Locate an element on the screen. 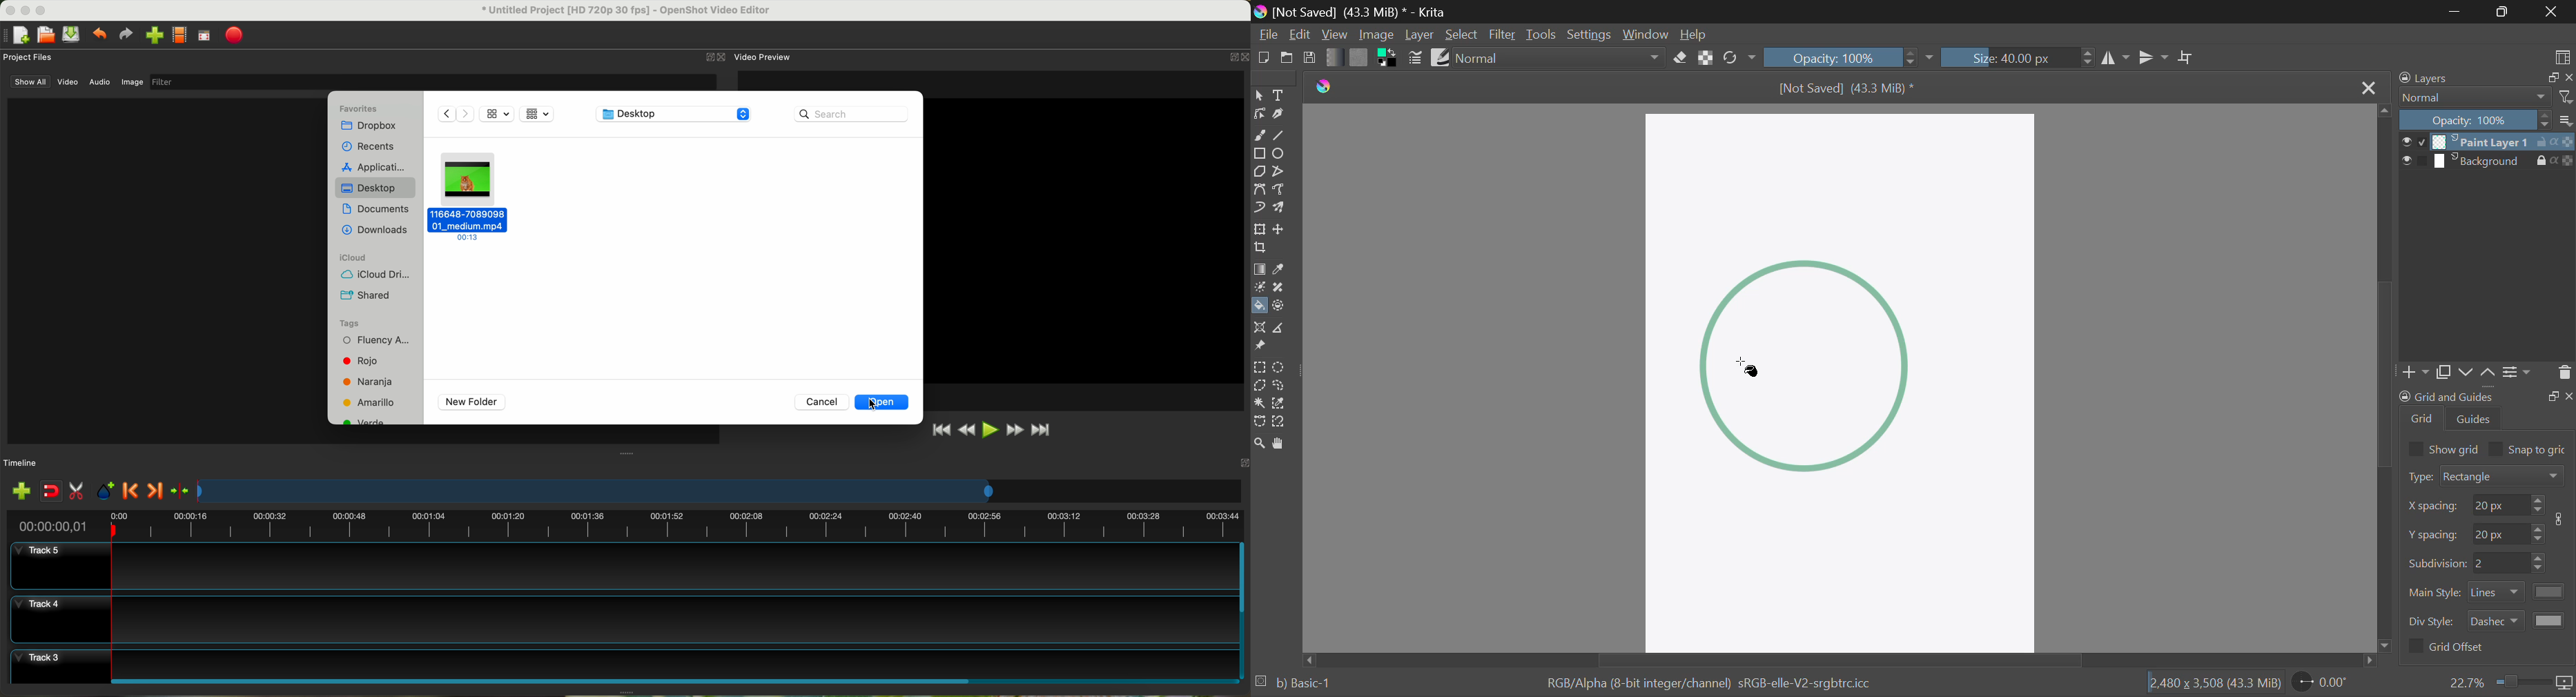 The height and width of the screenshot is (700, 2576). Window Title is located at coordinates (1352, 12).